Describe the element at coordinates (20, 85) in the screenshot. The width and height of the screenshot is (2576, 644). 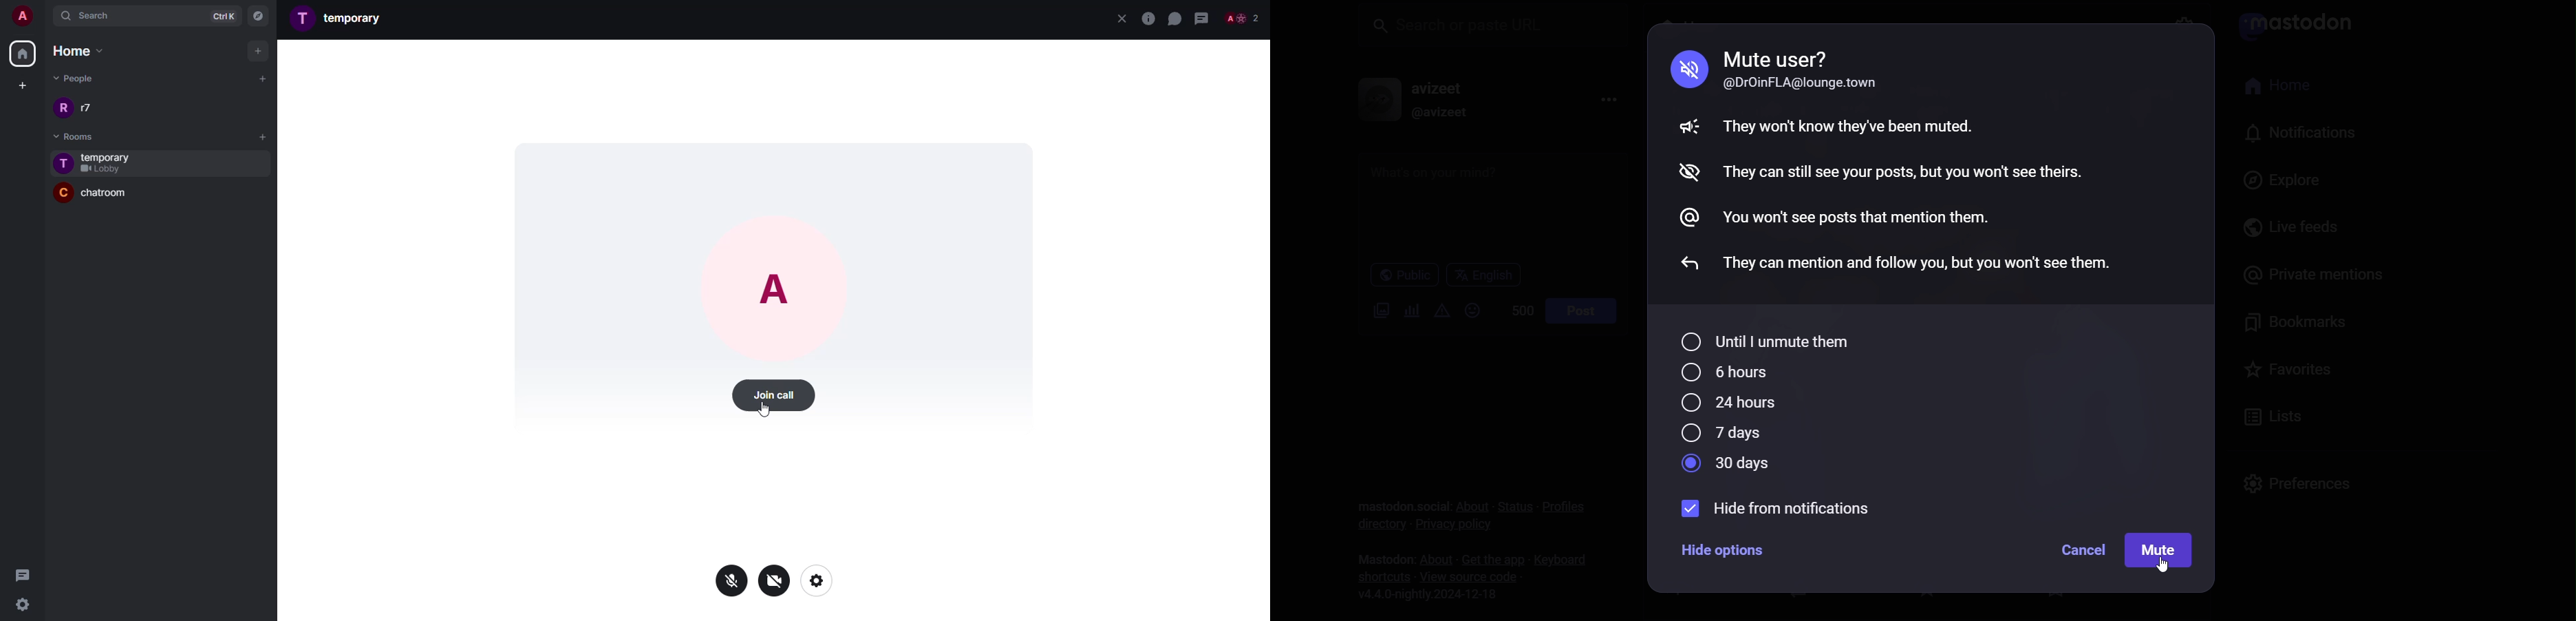
I see `create space` at that location.